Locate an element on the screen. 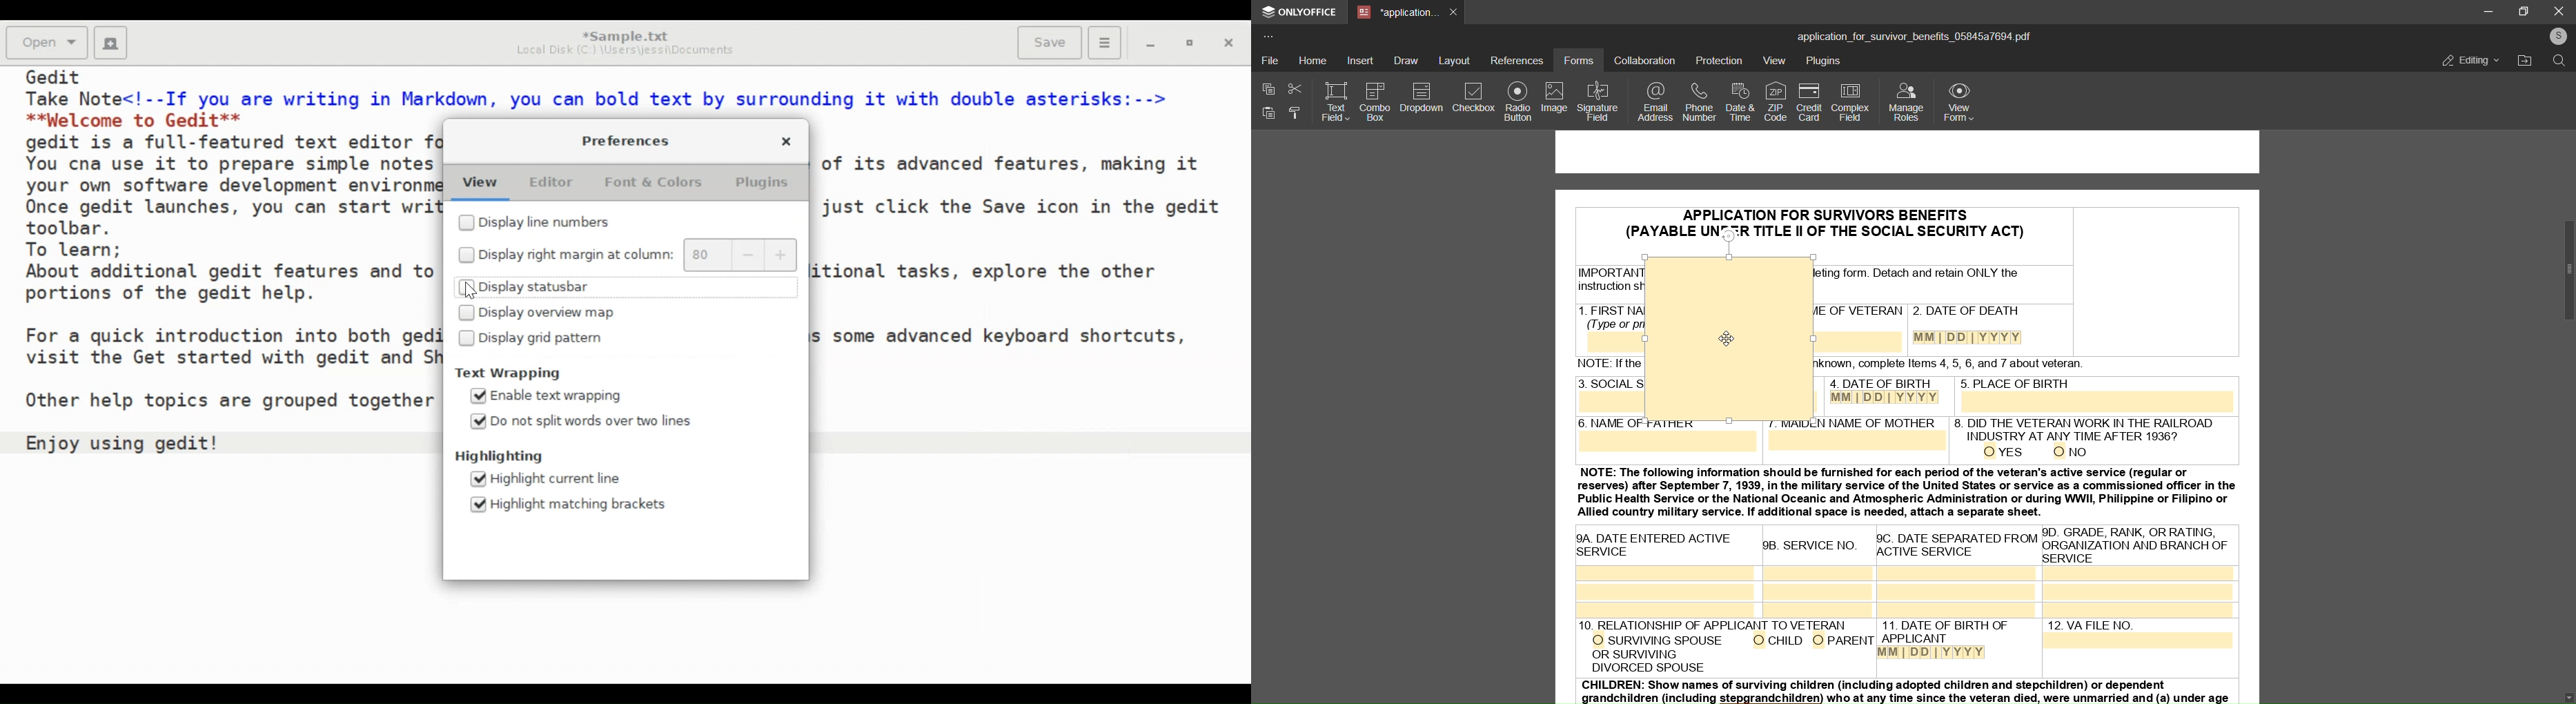  user is located at coordinates (2557, 36).